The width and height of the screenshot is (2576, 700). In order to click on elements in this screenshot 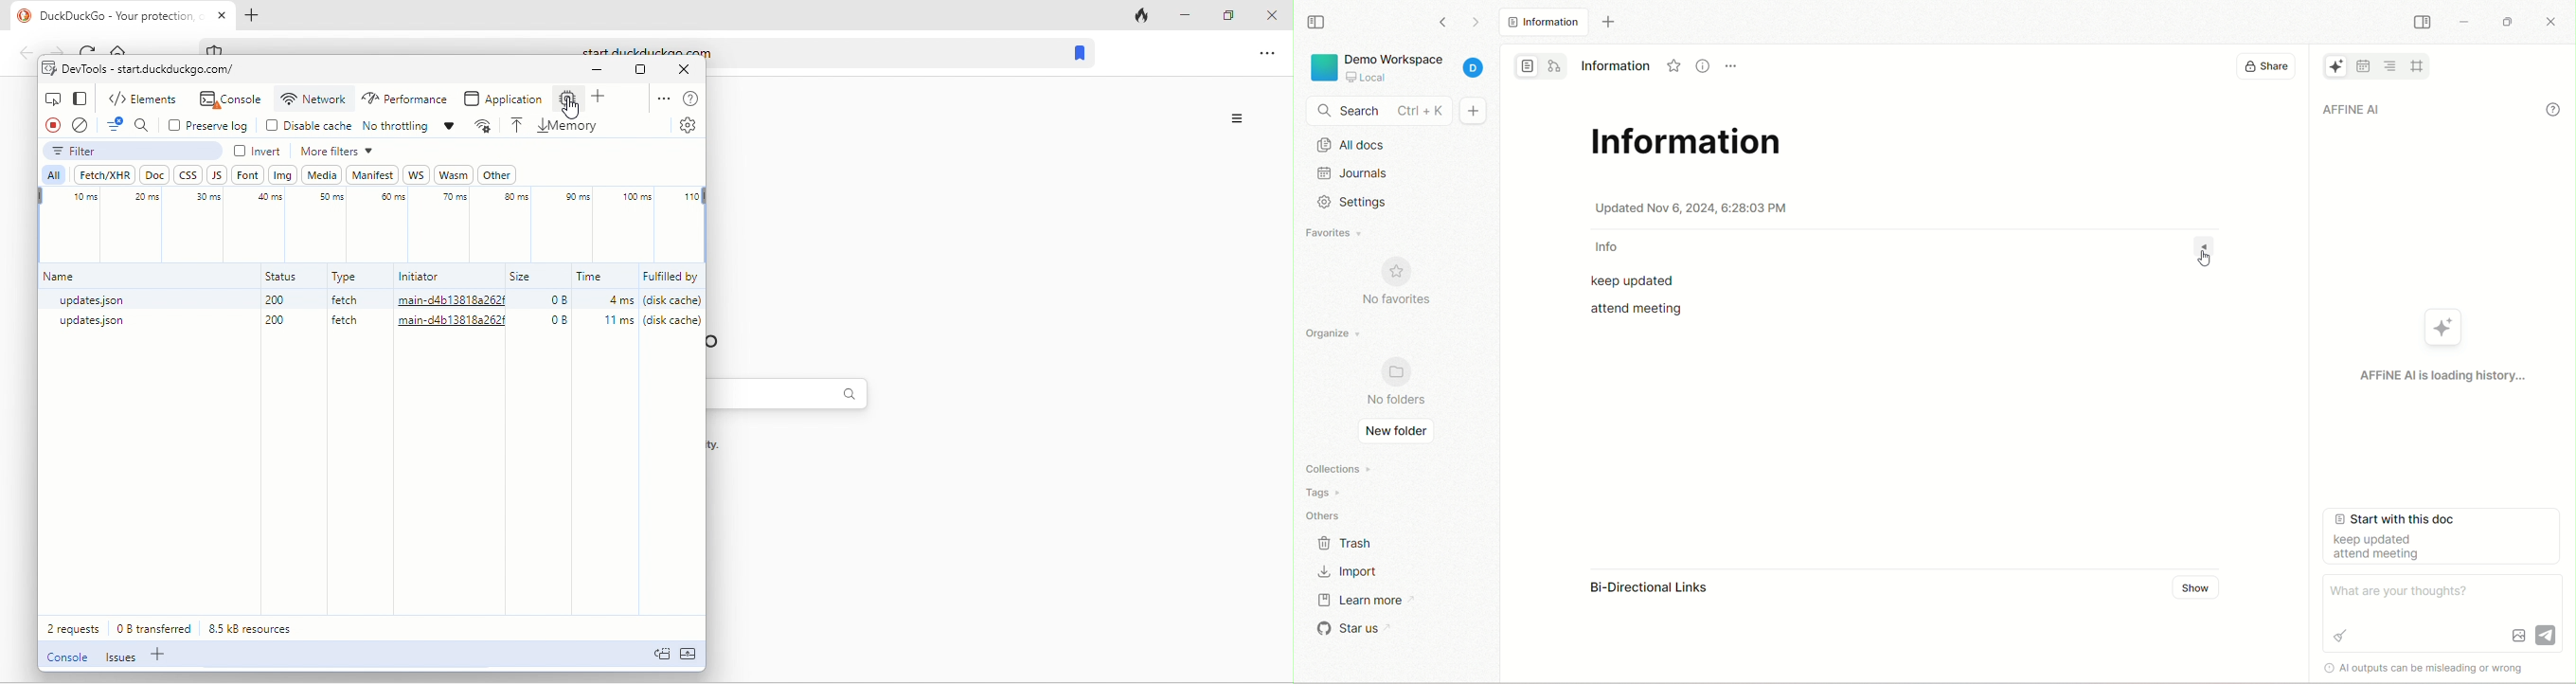, I will do `click(143, 99)`.